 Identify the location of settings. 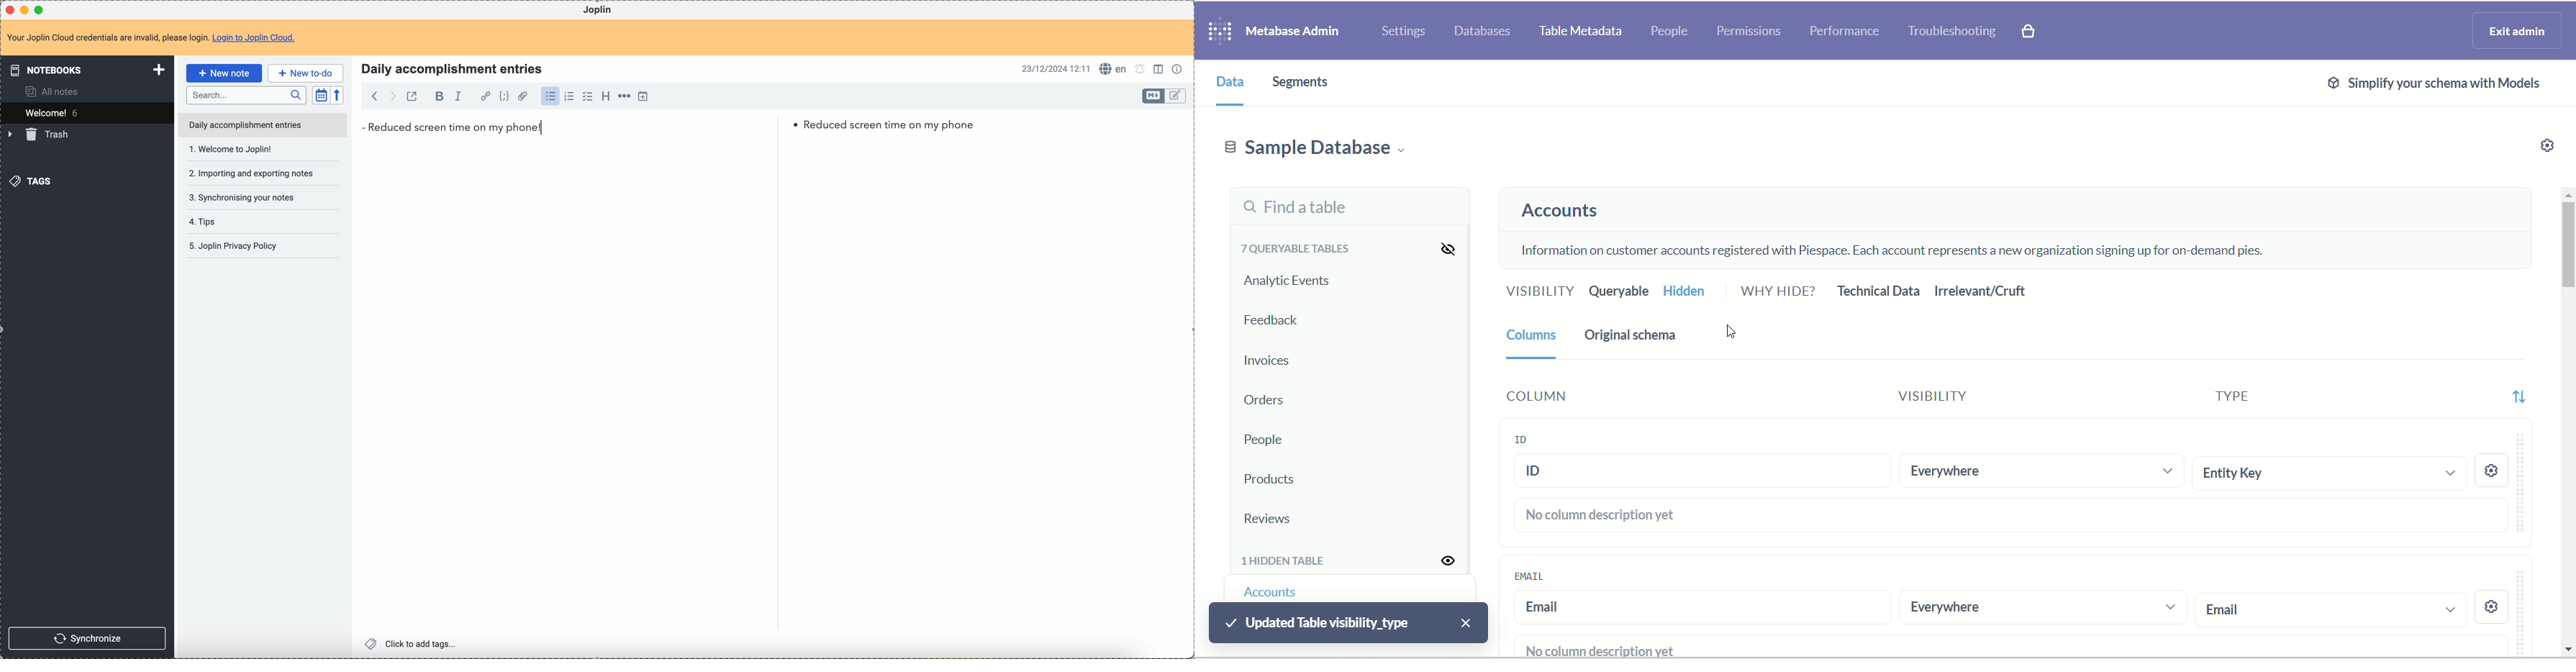
(1405, 33).